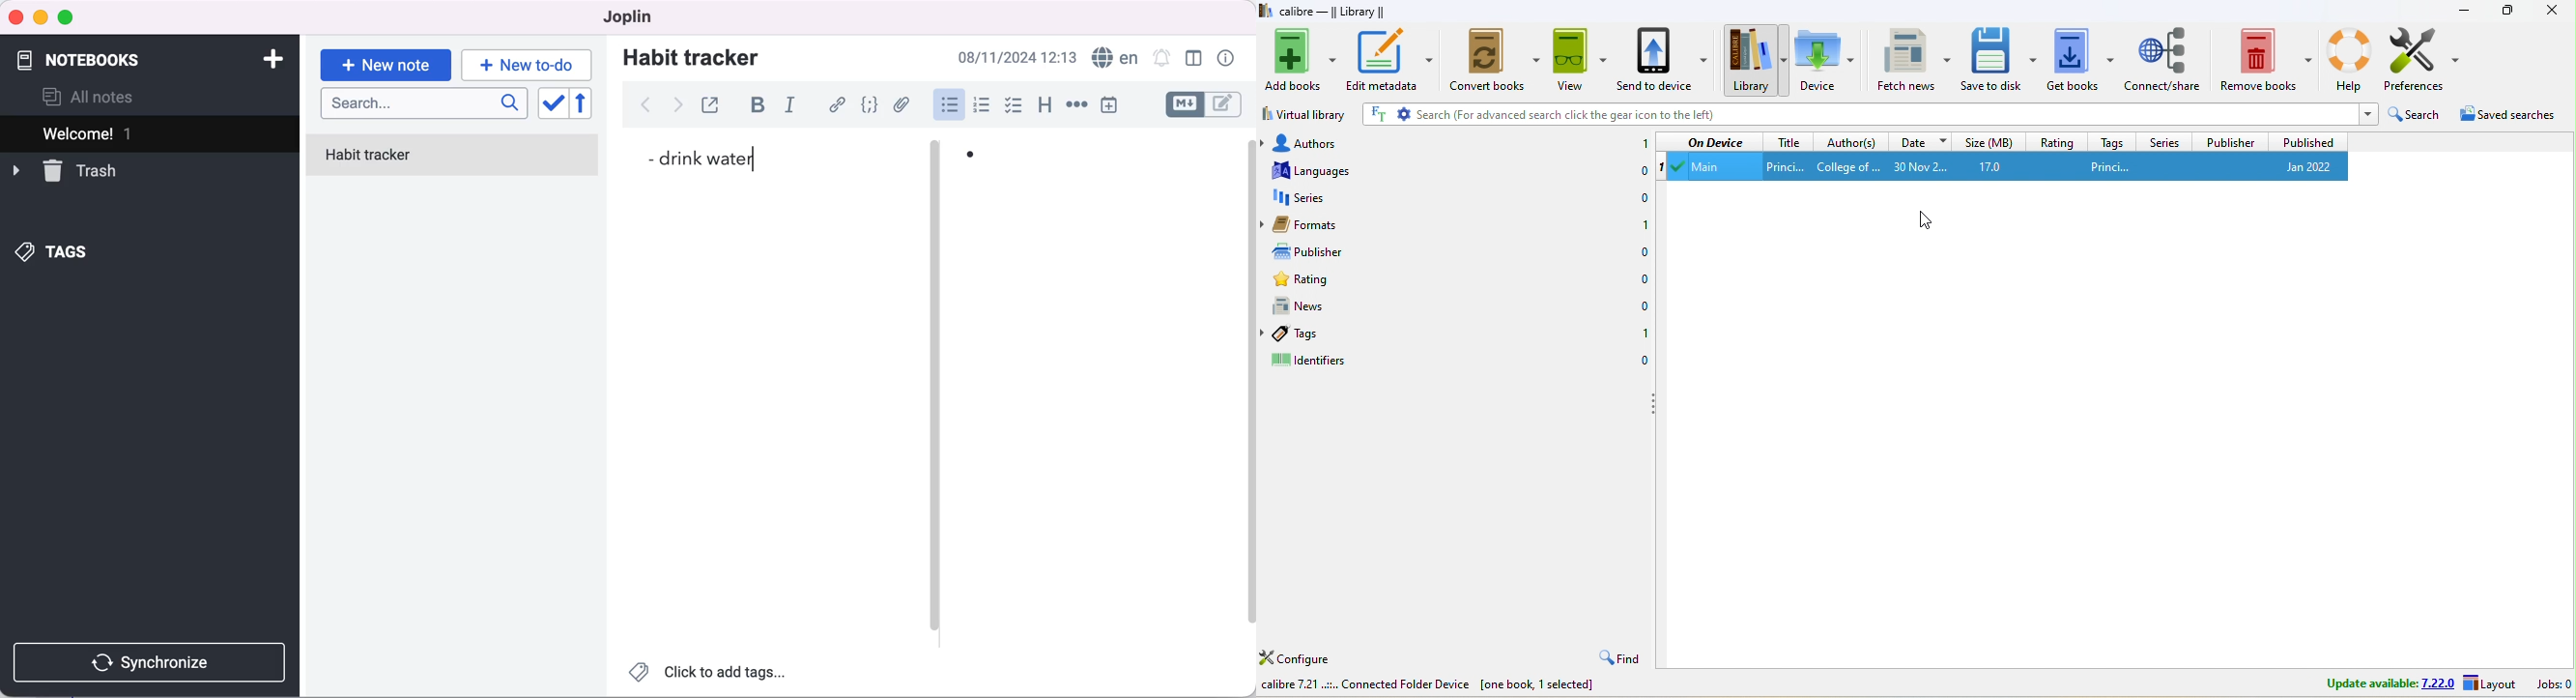 This screenshot has height=700, width=2576. I want to click on hyperlink, so click(839, 104).